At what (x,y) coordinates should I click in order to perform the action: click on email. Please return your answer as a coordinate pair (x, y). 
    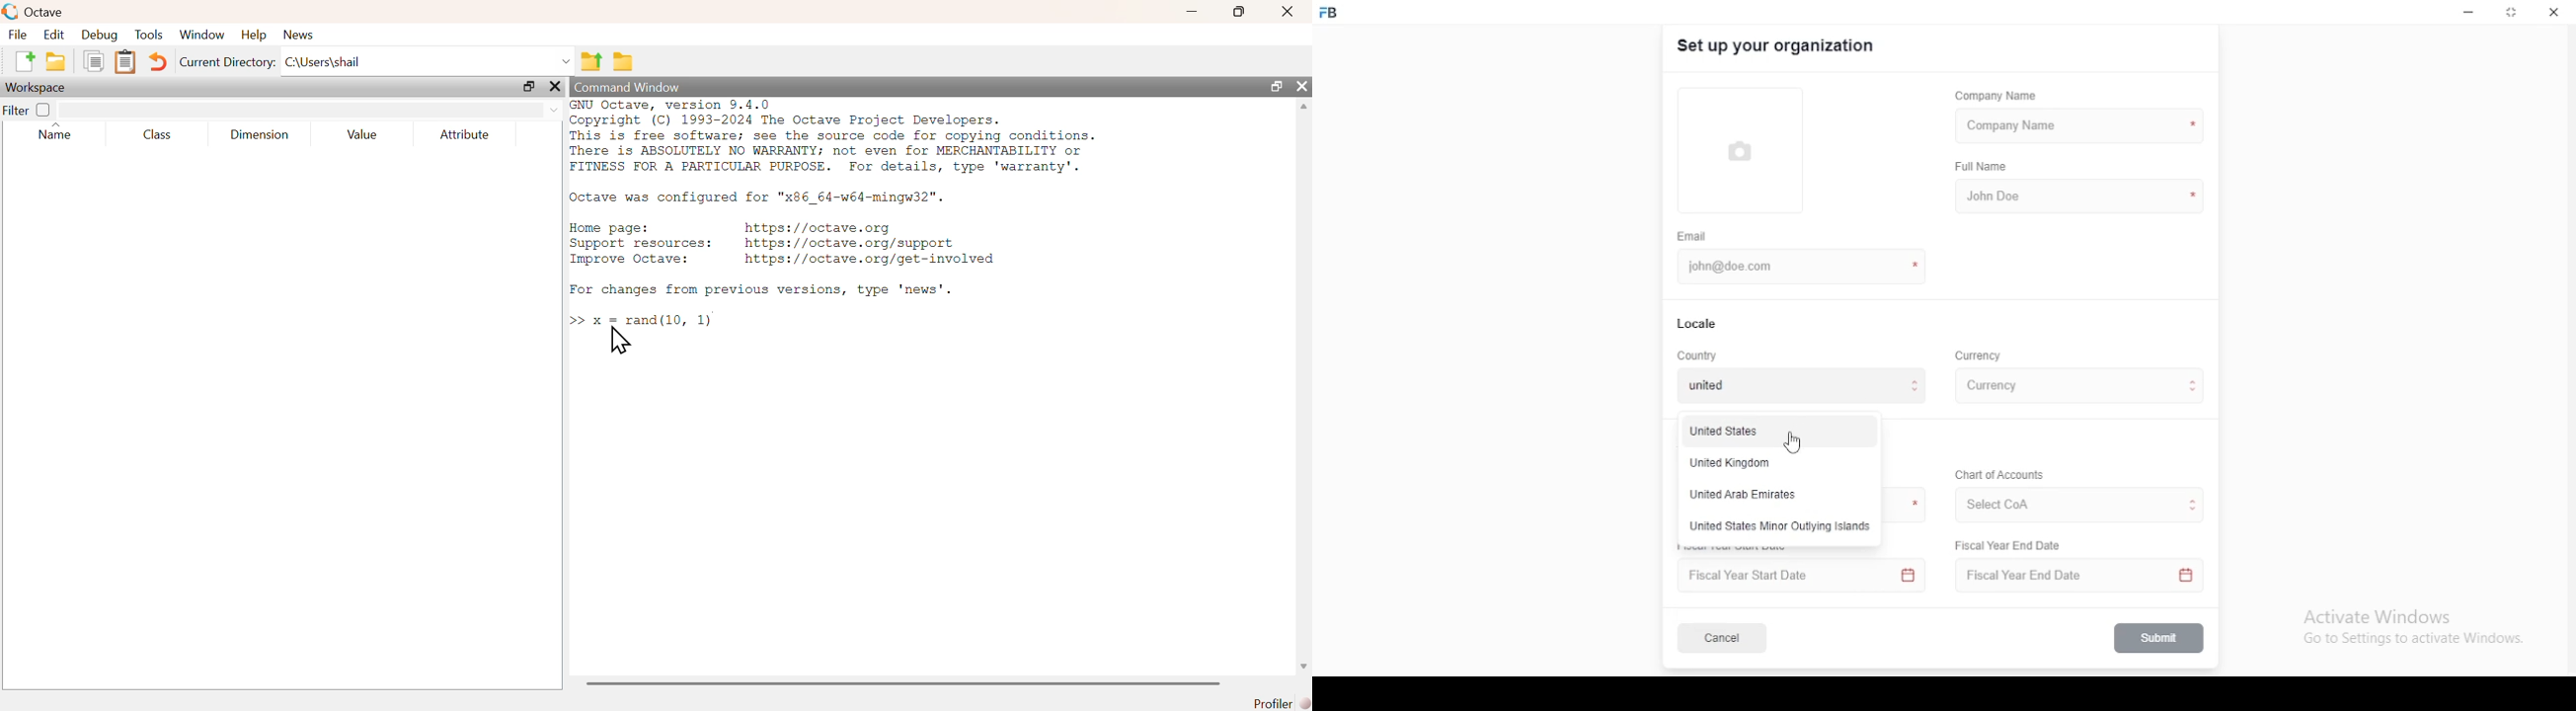
    Looking at the image, I should click on (1692, 236).